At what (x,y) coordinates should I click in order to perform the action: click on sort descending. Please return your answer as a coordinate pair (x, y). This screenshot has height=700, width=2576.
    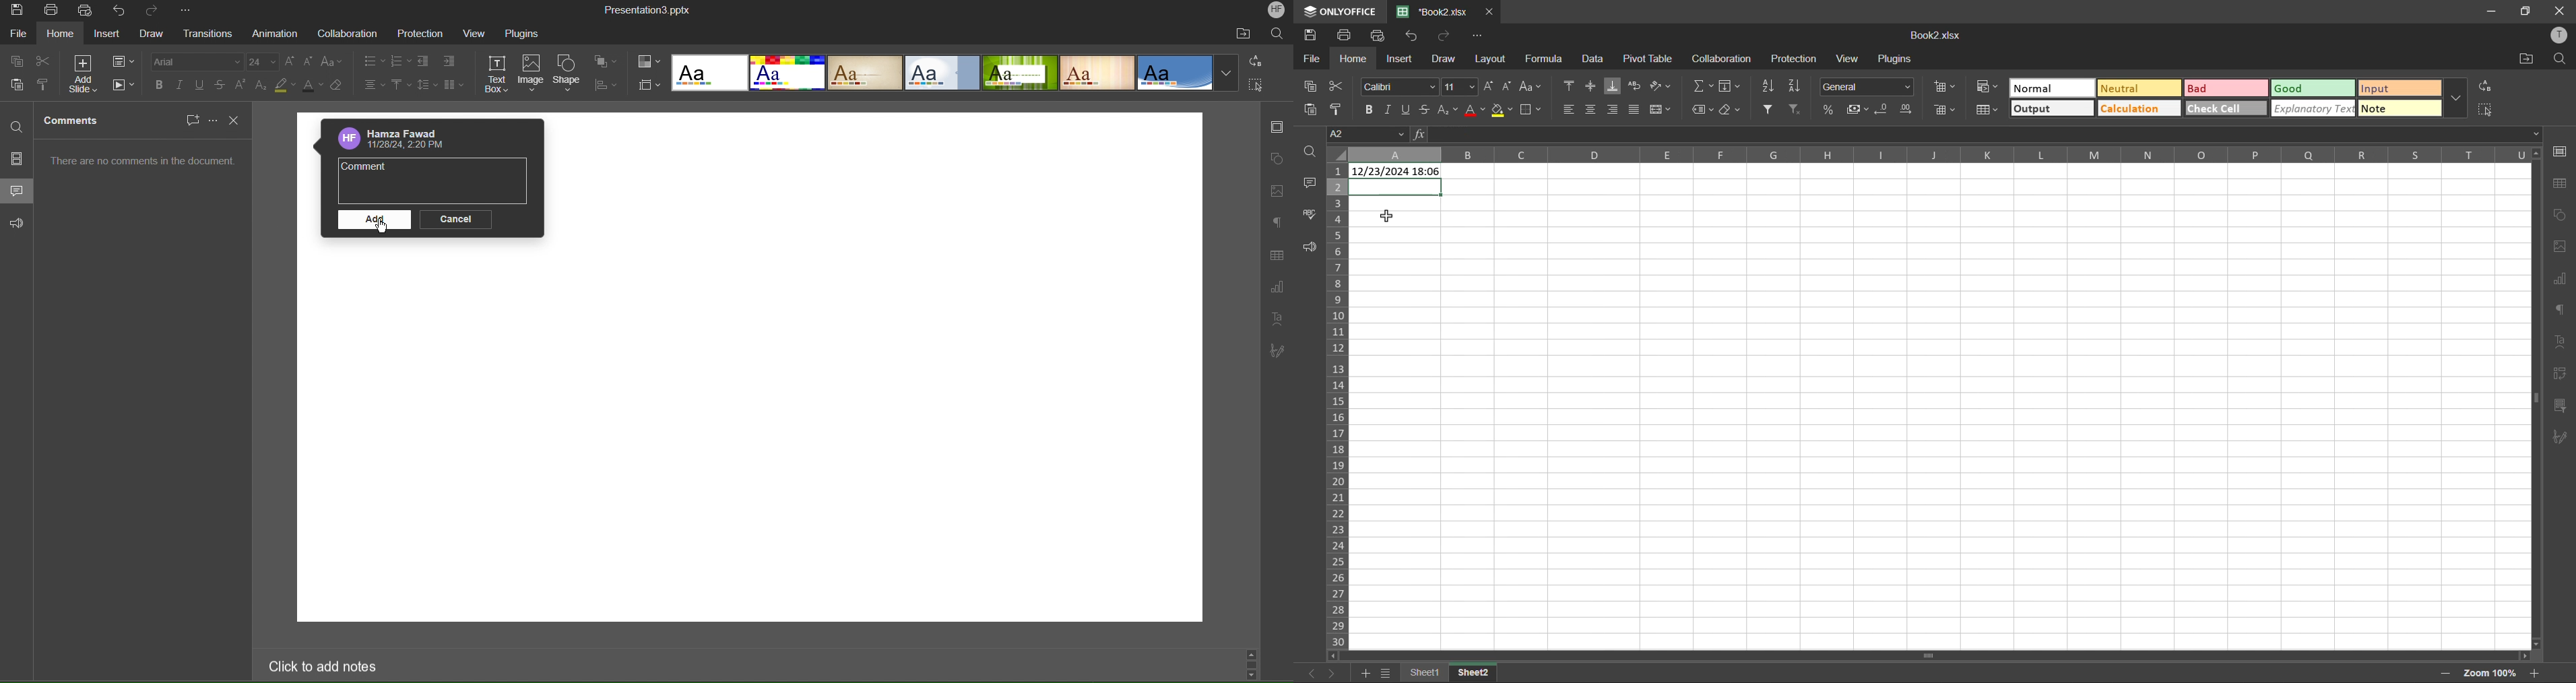
    Looking at the image, I should click on (1799, 84).